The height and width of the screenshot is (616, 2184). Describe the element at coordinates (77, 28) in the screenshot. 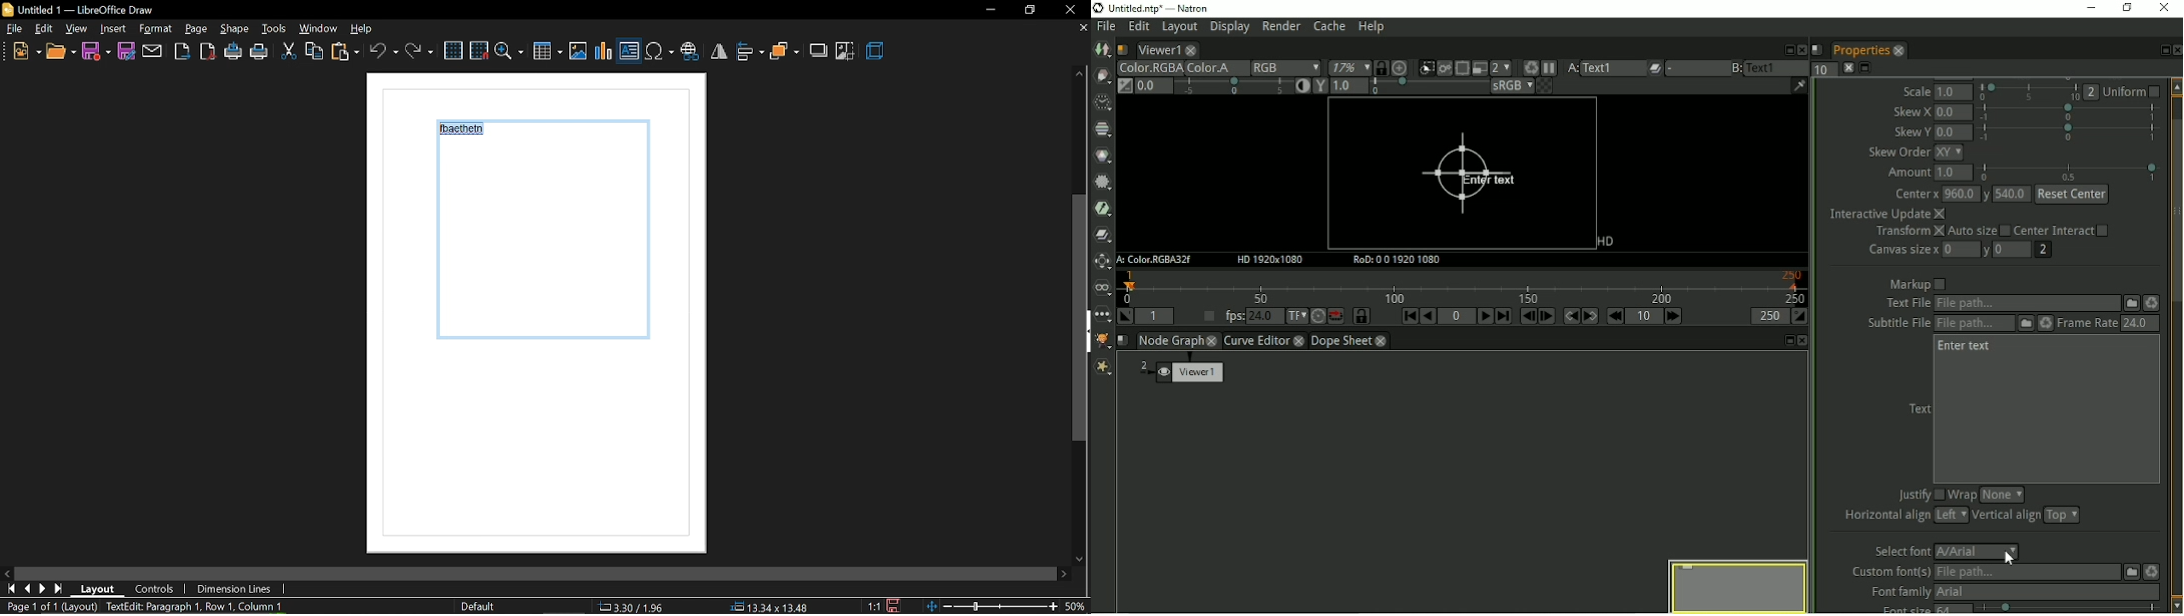

I see `view` at that location.